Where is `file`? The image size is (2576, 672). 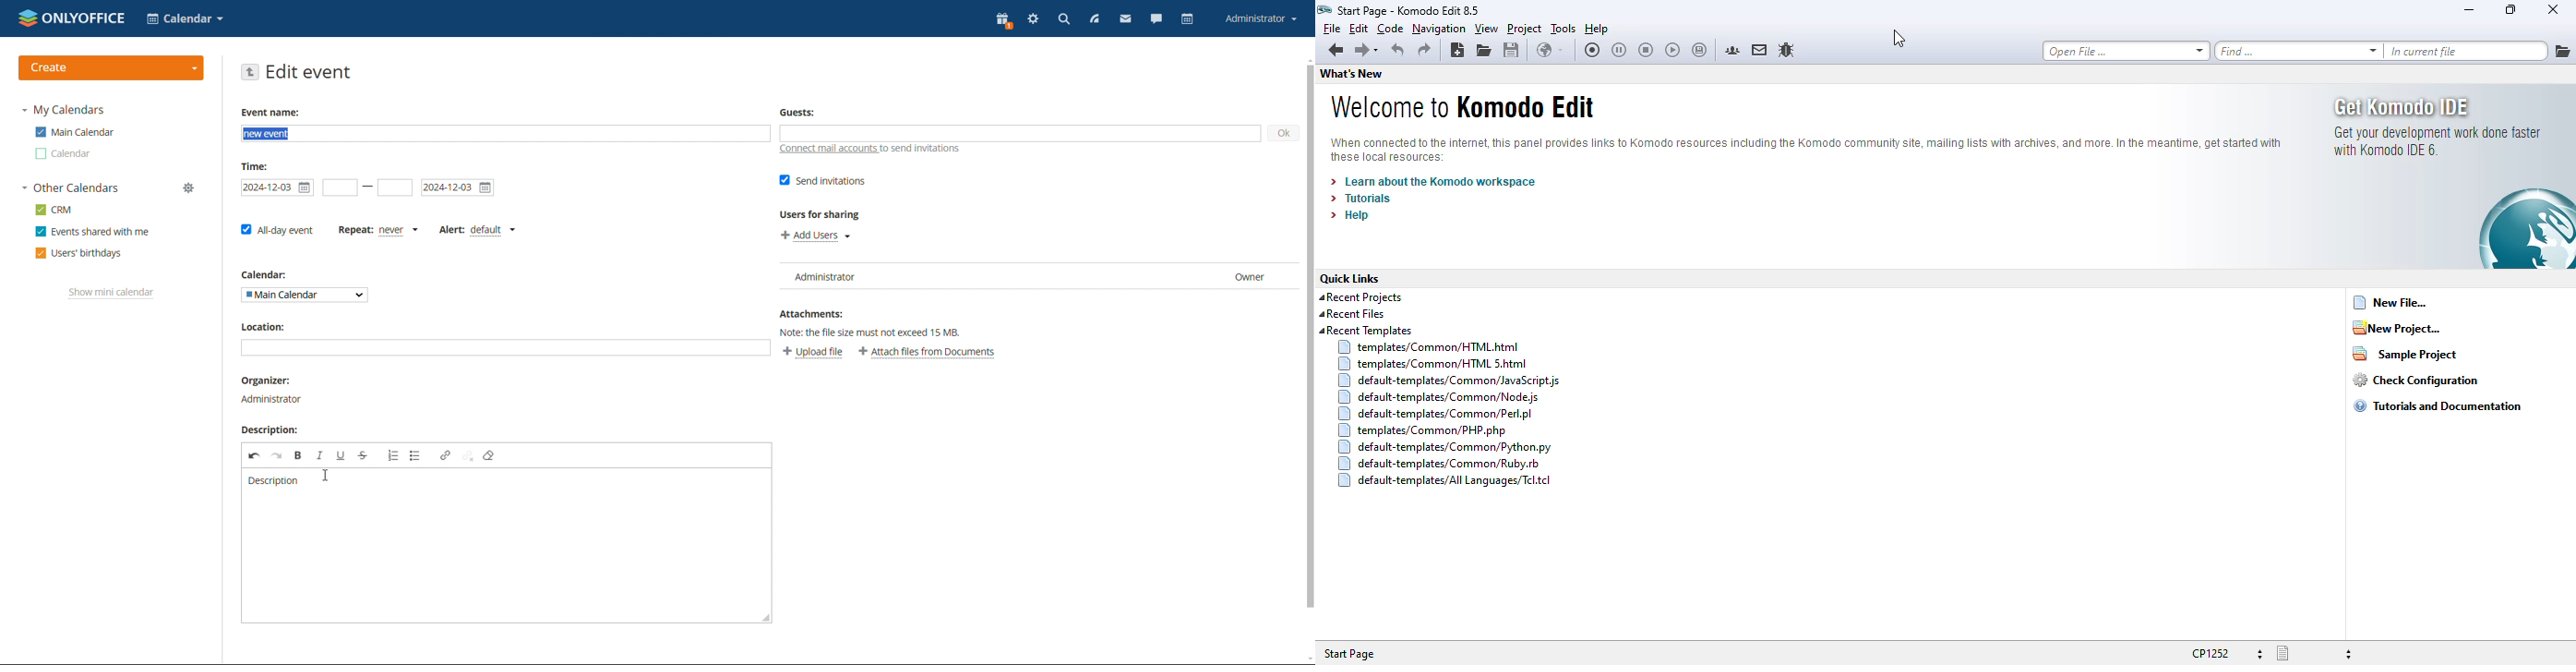
file is located at coordinates (1332, 28).